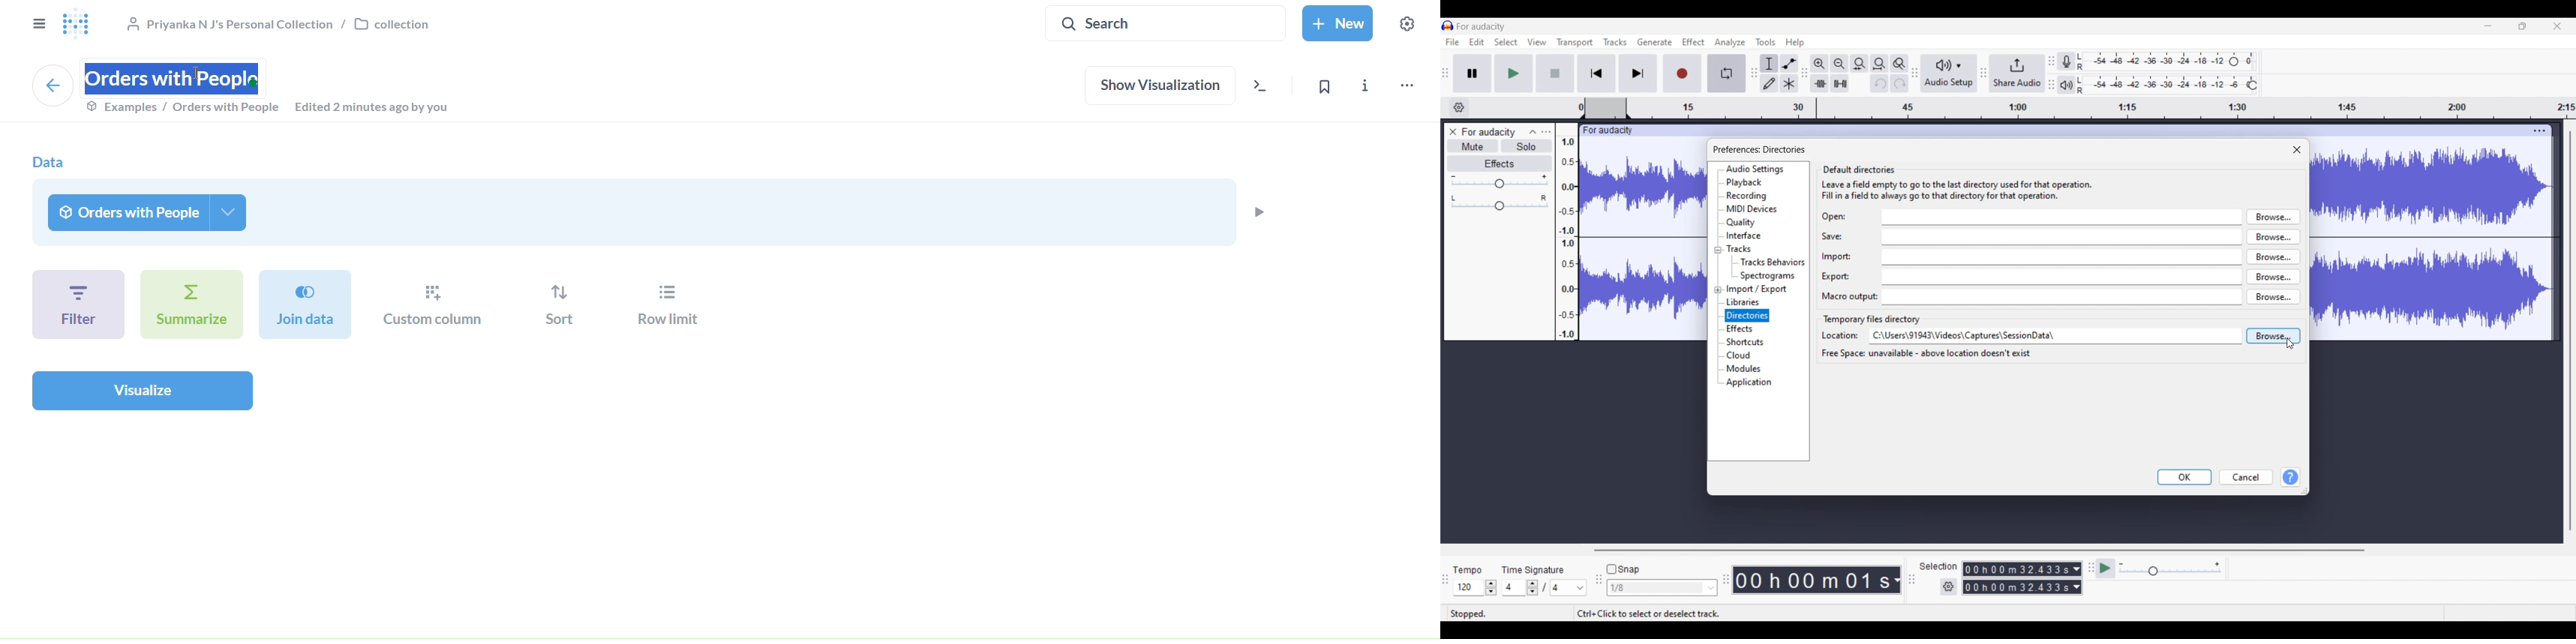  I want to click on Input time signature, so click(1514, 588).